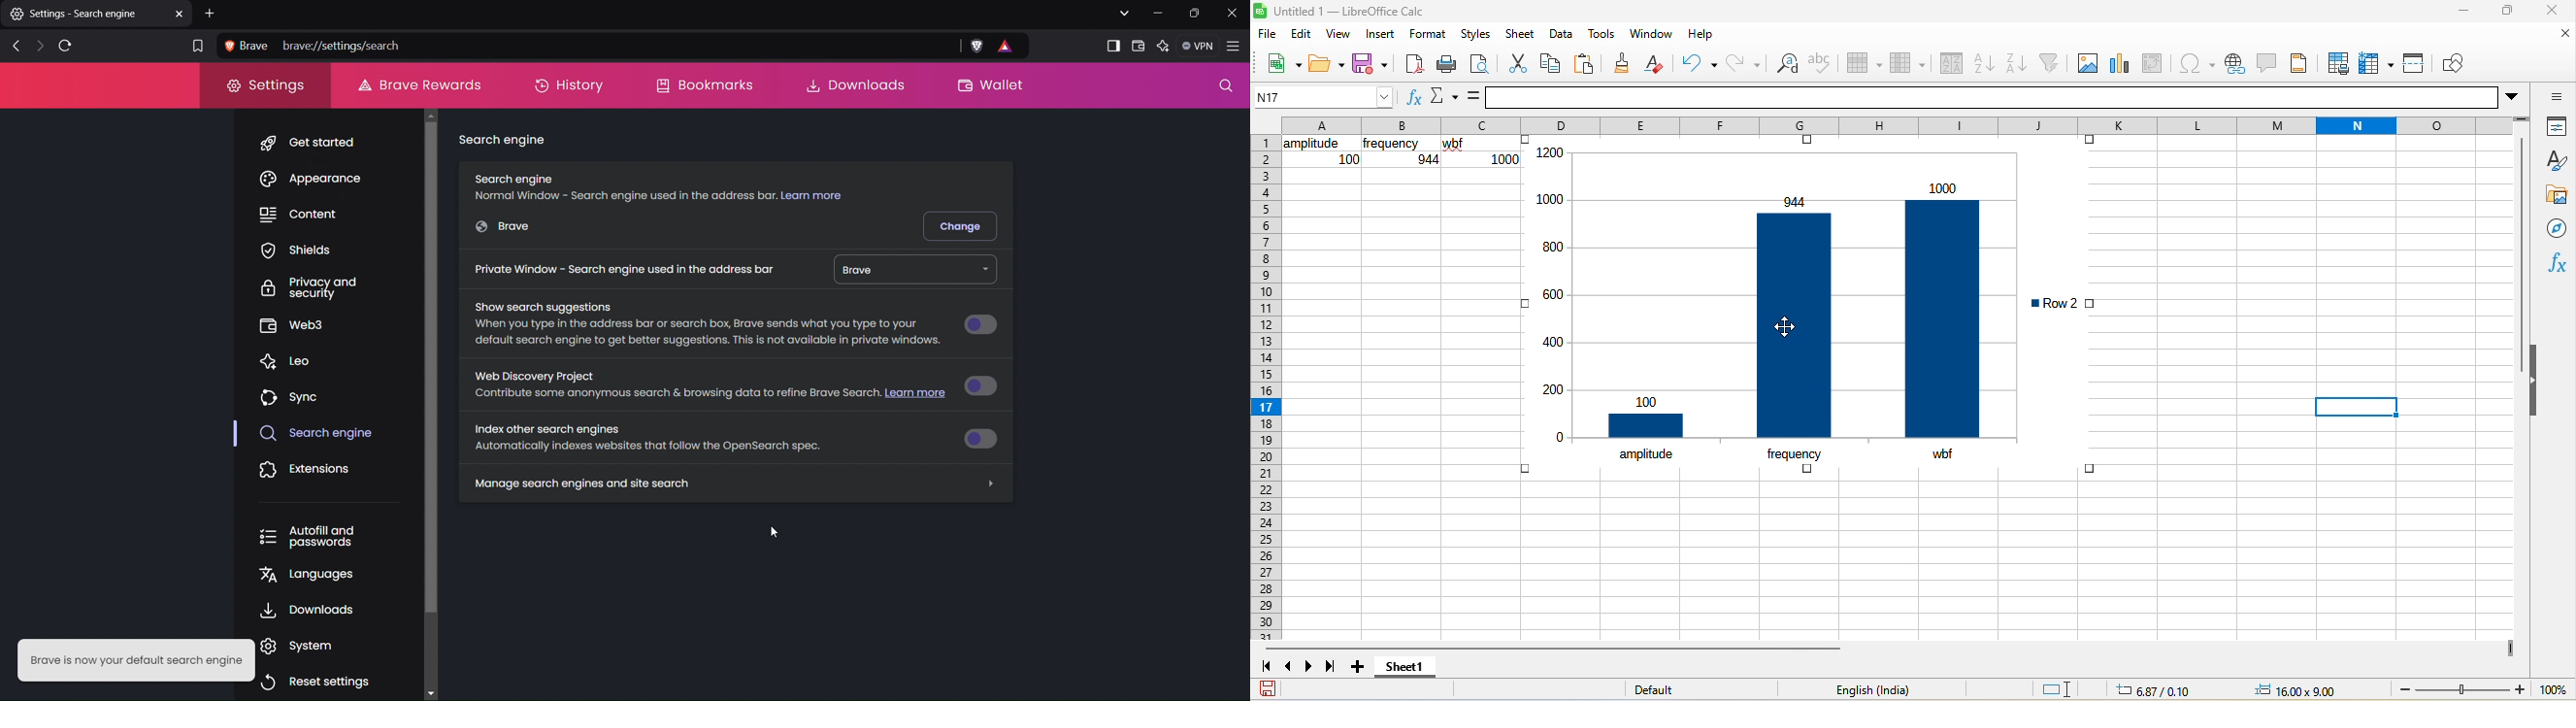  I want to click on cut, so click(1518, 67).